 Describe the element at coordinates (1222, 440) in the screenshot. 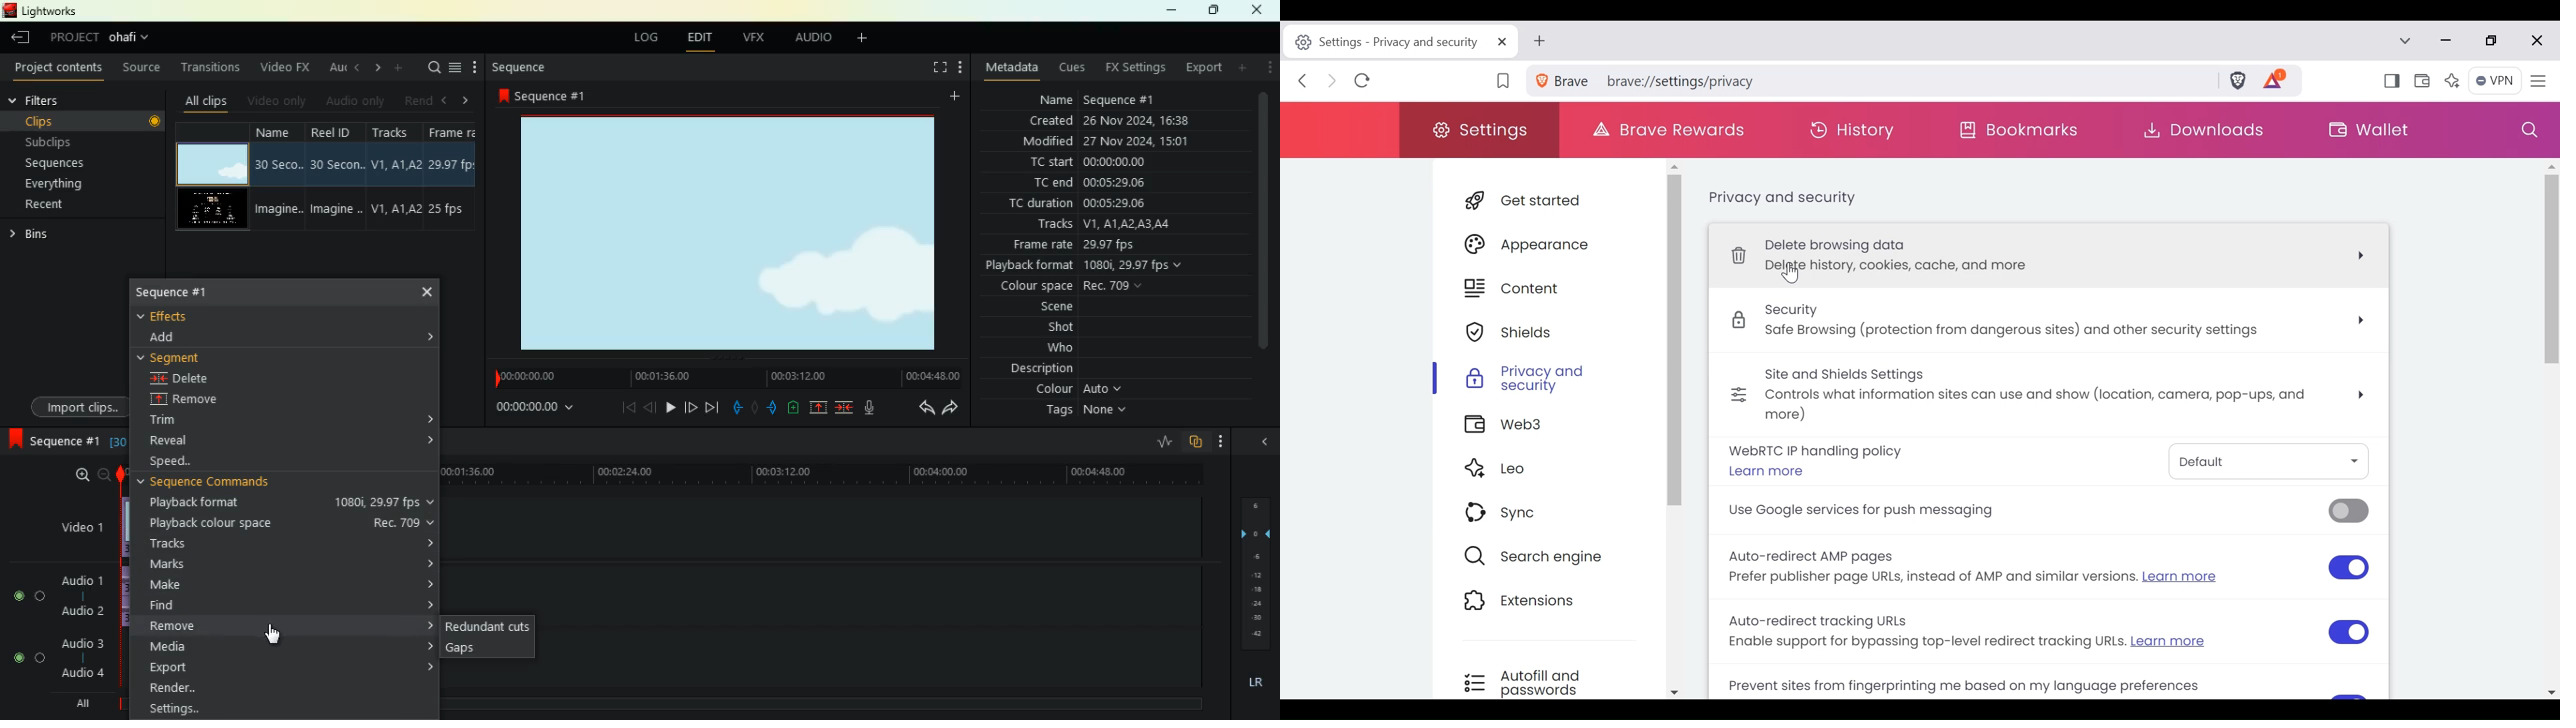

I see `more` at that location.